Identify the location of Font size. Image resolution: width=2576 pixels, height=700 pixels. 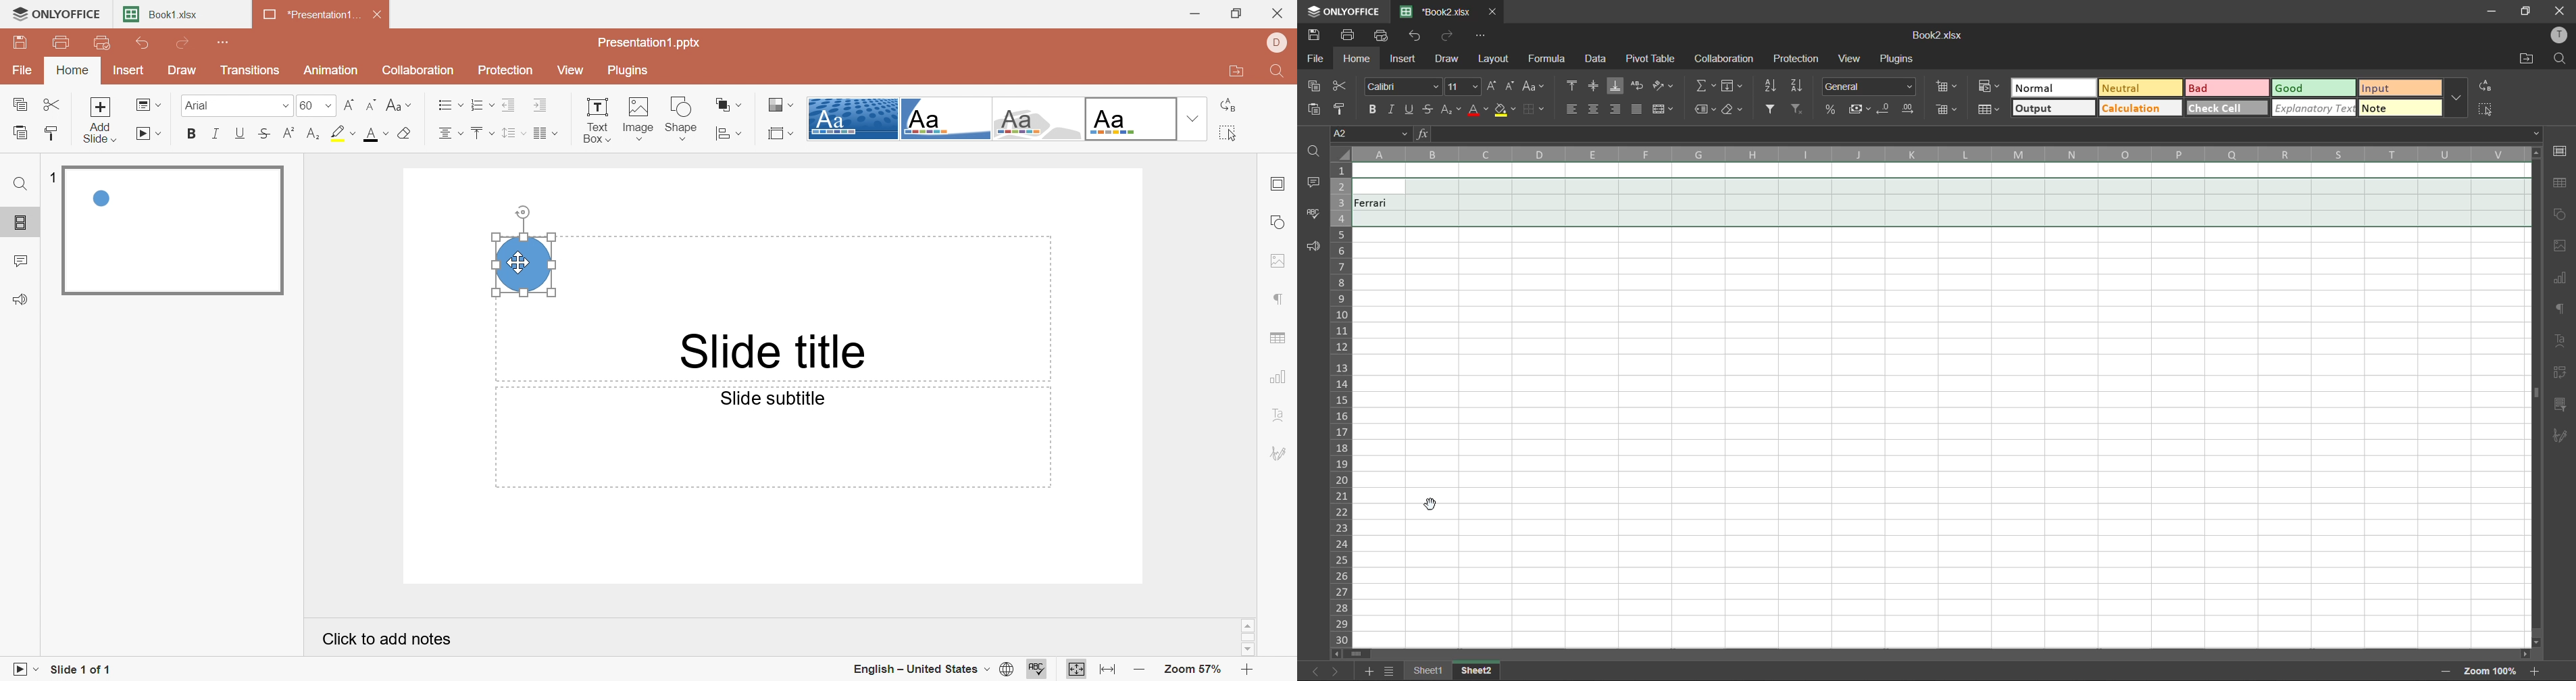
(316, 105).